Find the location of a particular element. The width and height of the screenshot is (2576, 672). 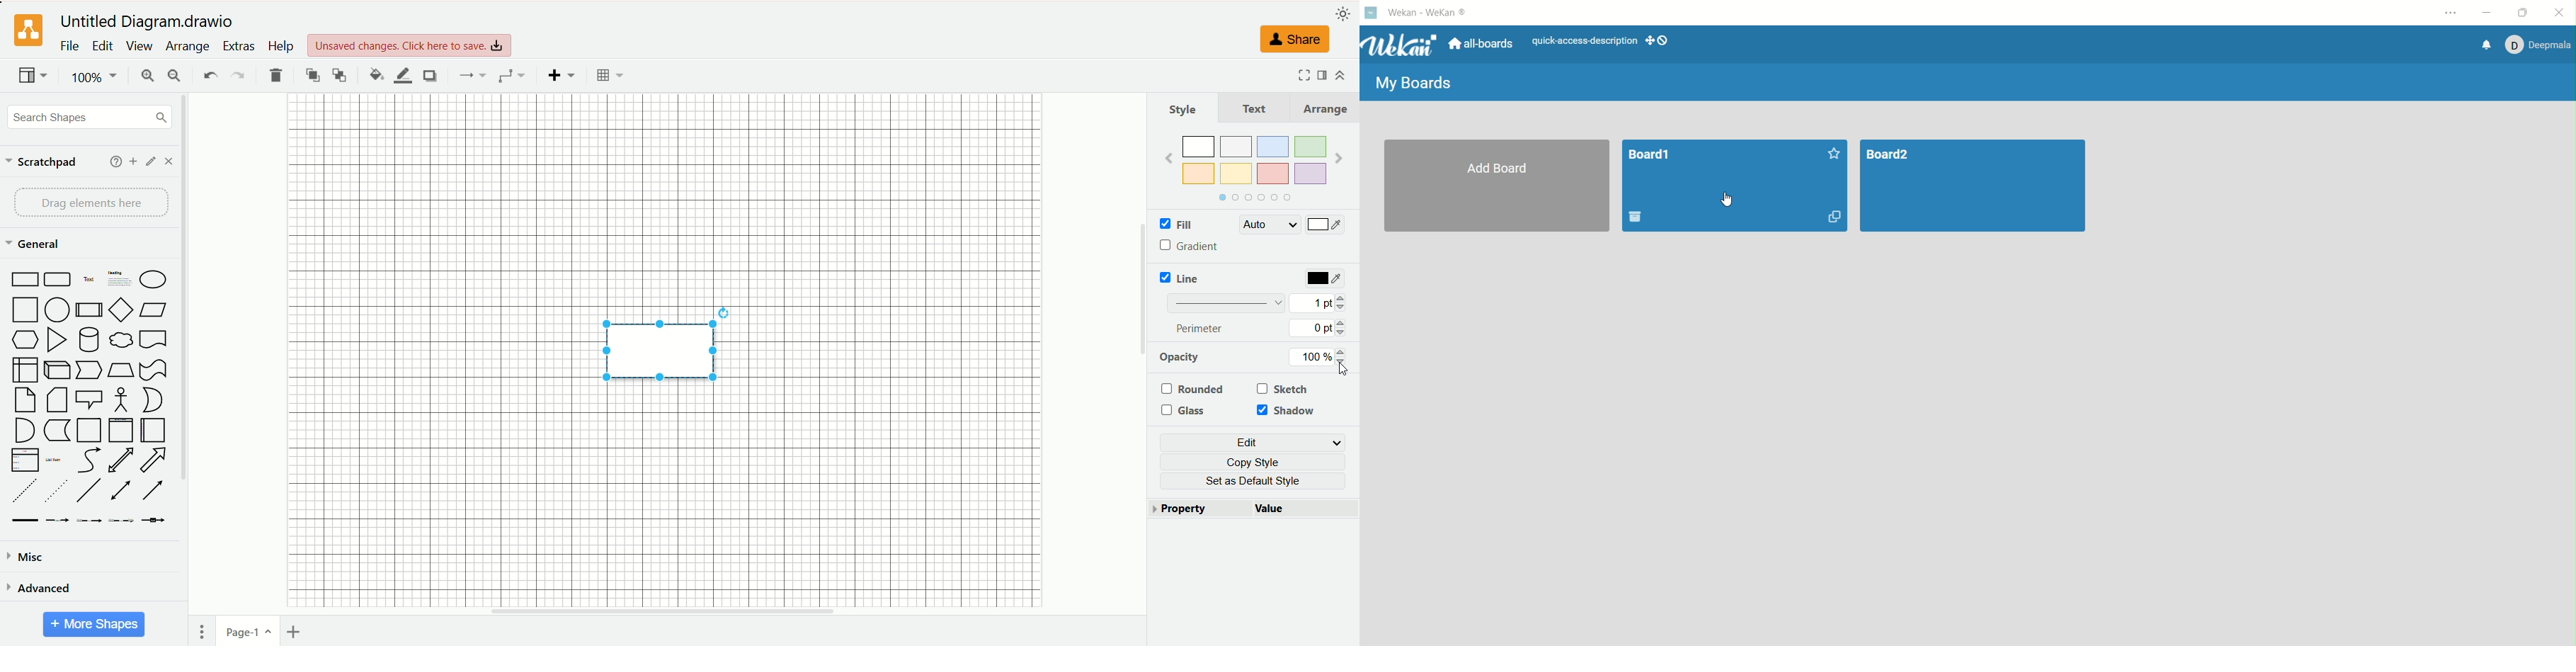

scratchpad is located at coordinates (42, 163).